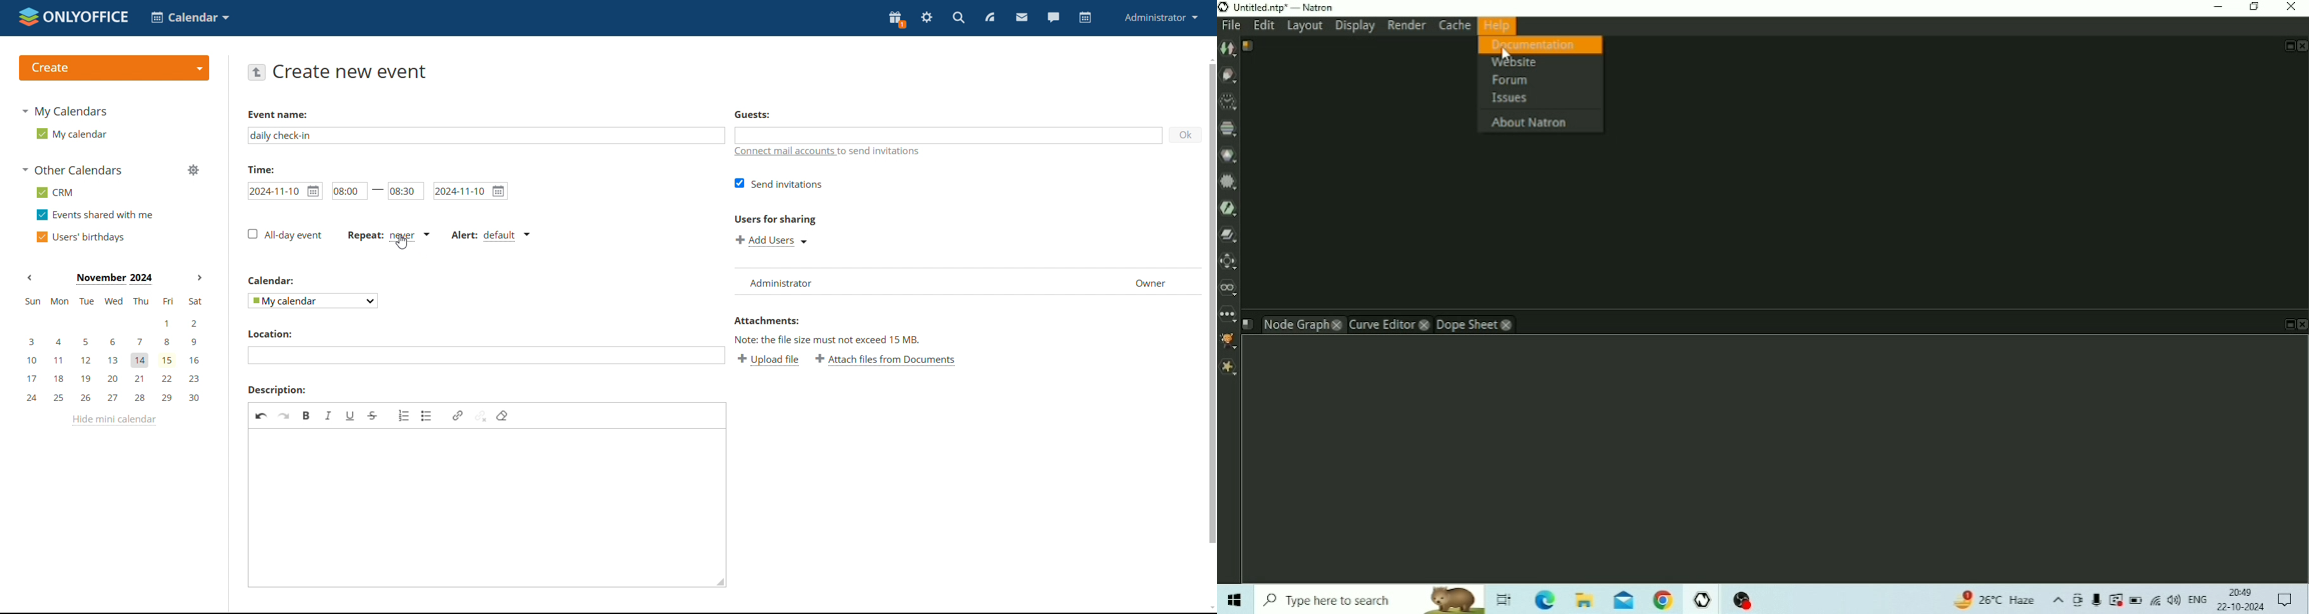  I want to click on attachment:, so click(778, 321).